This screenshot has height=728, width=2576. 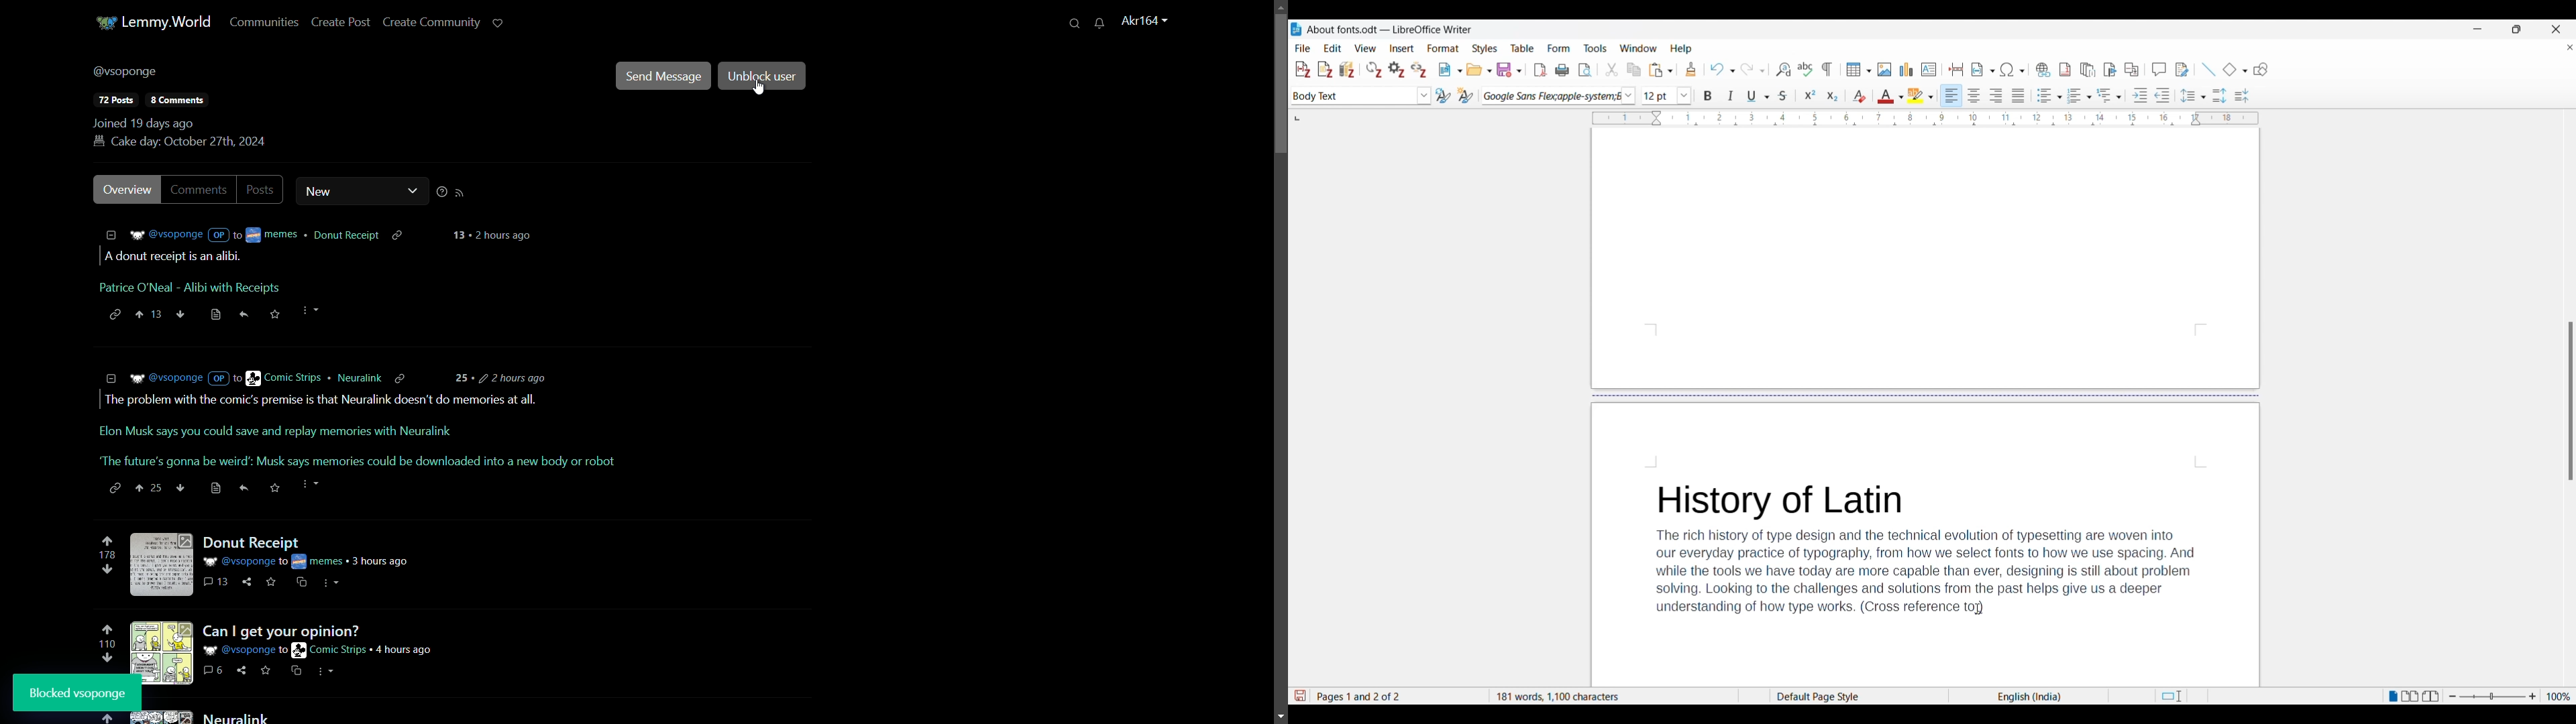 I want to click on copy link, so click(x=401, y=233).